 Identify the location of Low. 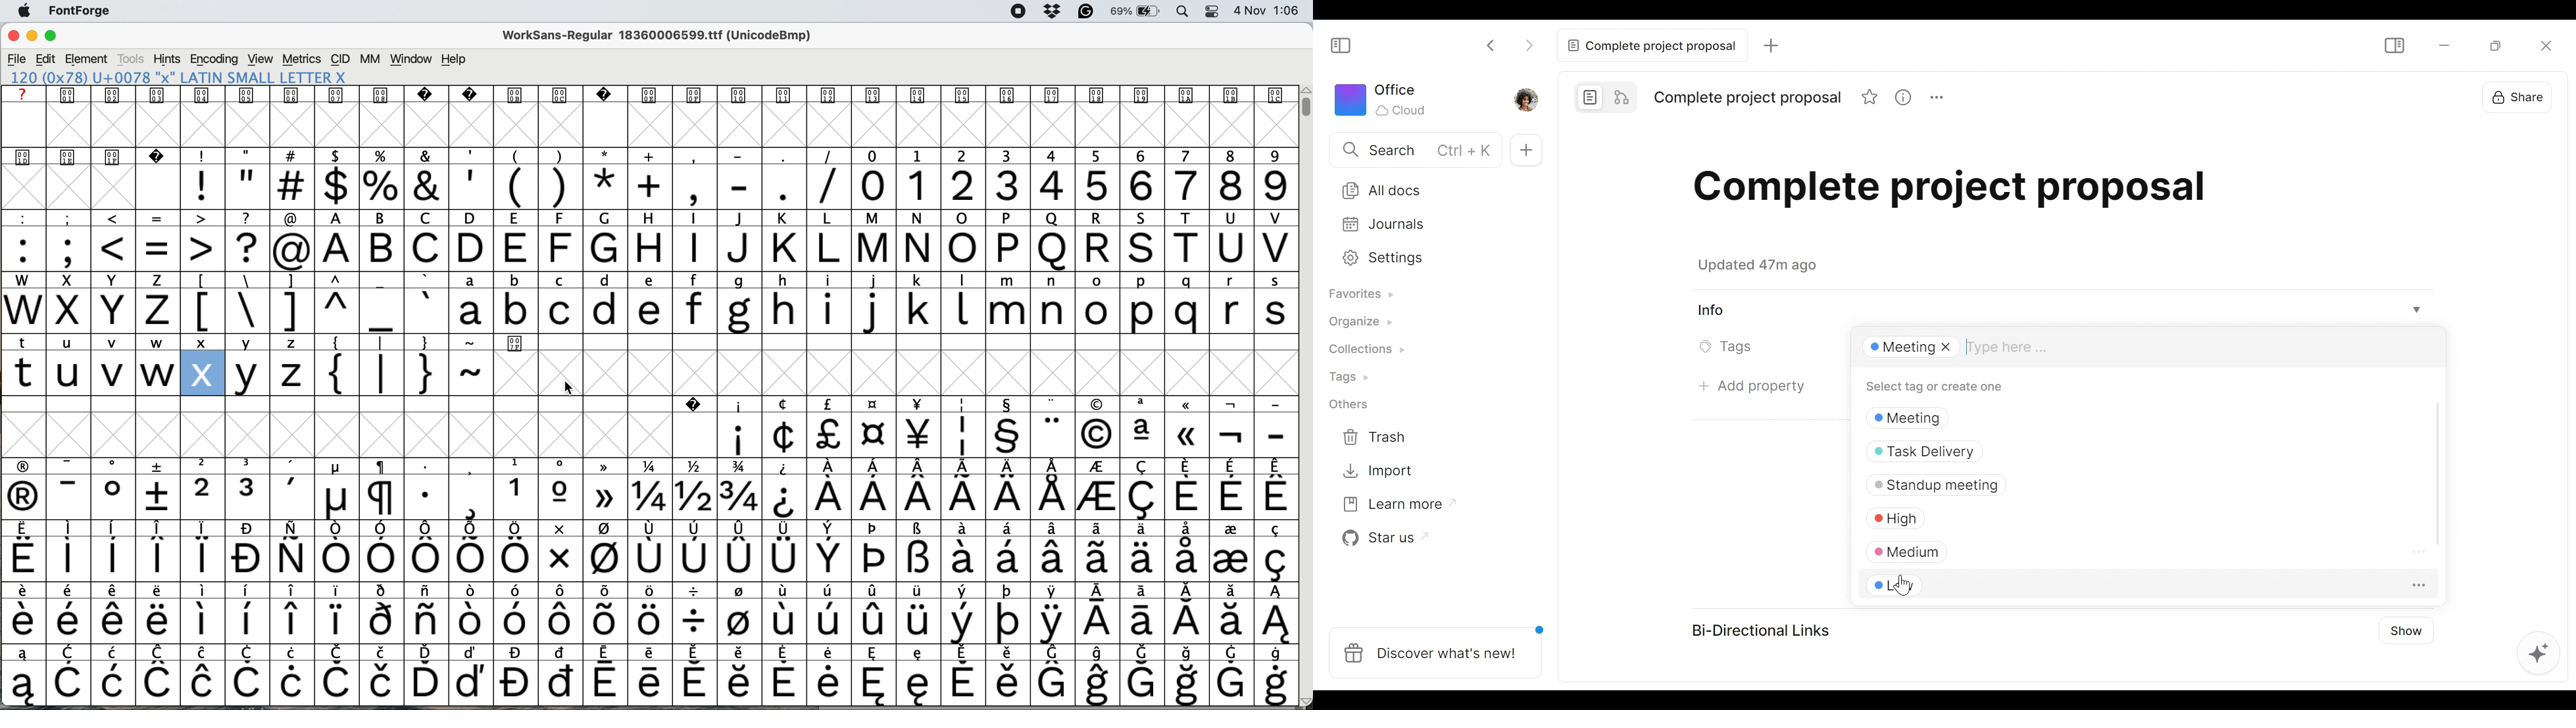
(1948, 582).